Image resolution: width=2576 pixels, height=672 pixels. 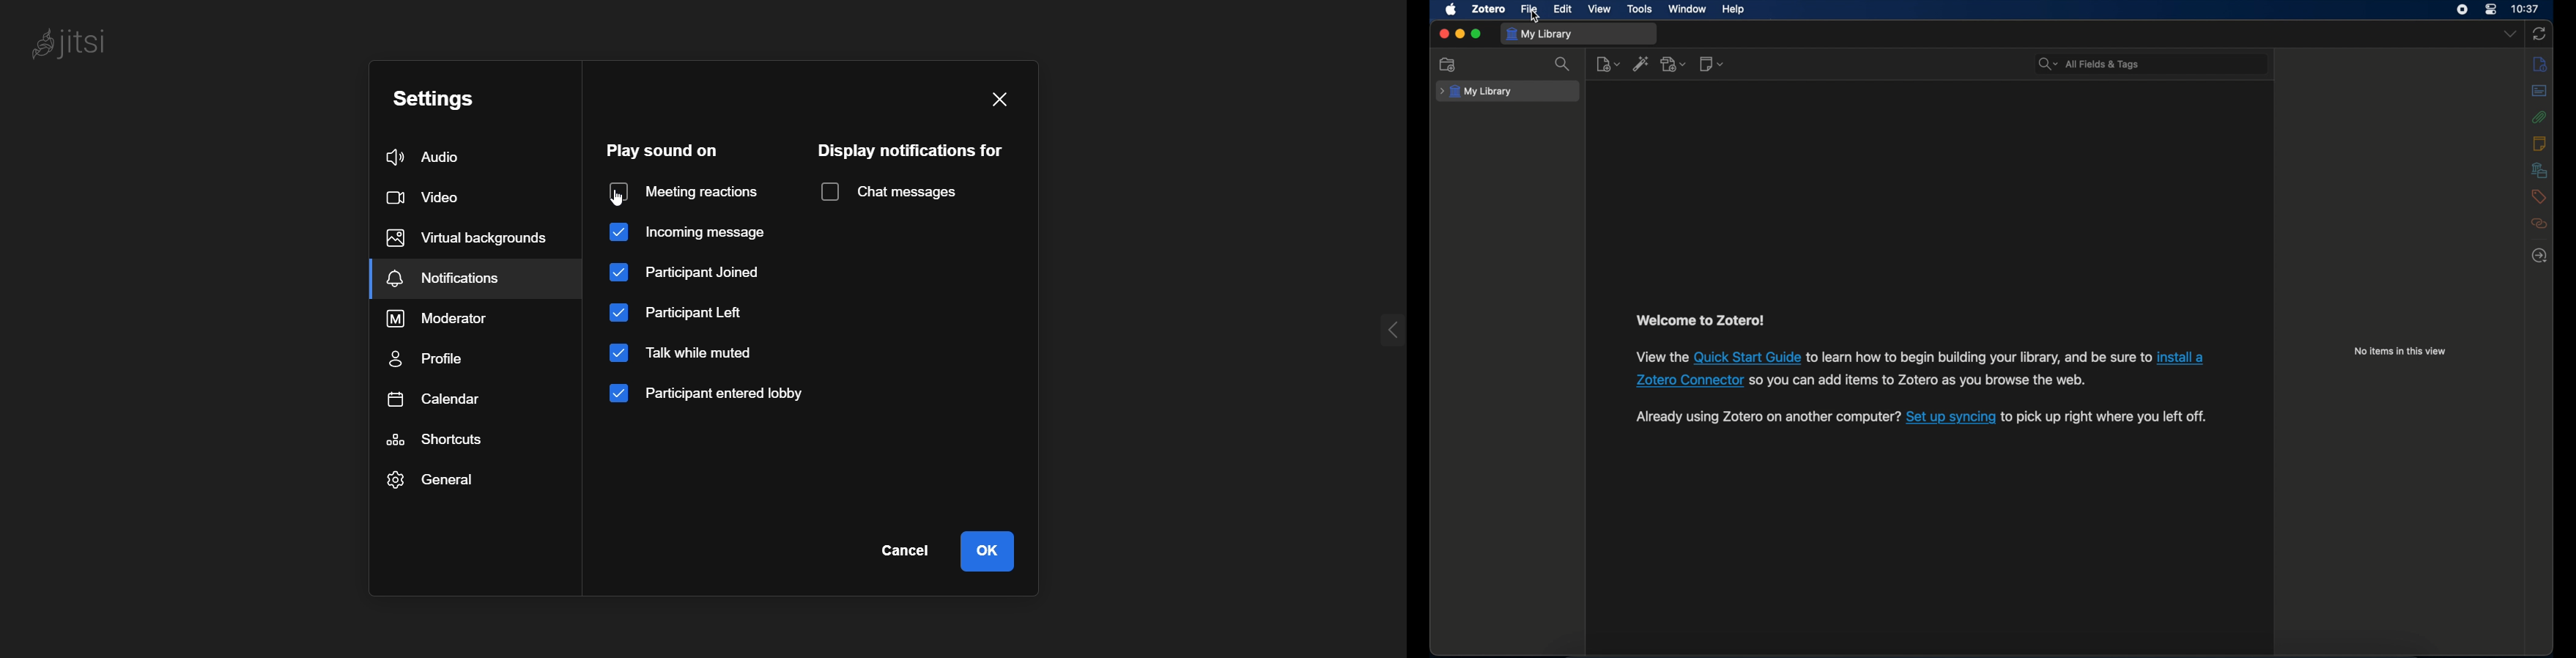 I want to click on libraries, so click(x=2539, y=170).